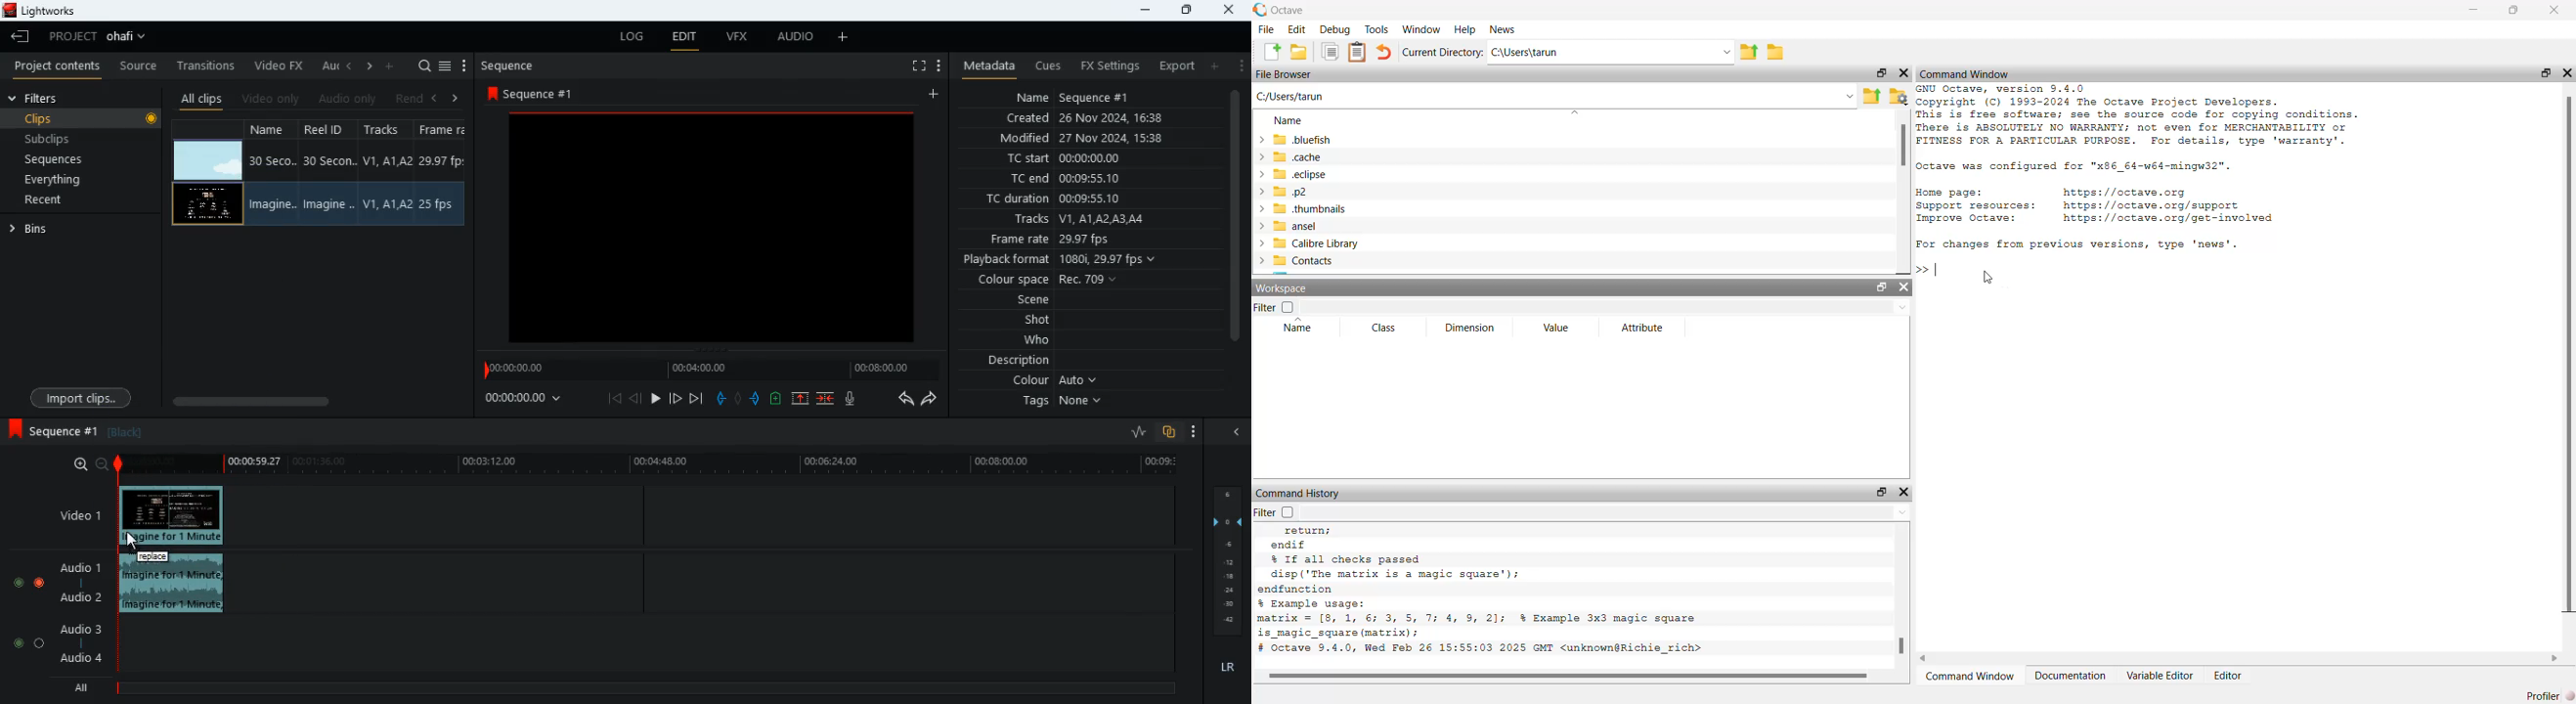 Image resolution: width=2576 pixels, height=728 pixels. Describe the element at coordinates (1183, 12) in the screenshot. I see `maximize` at that location.